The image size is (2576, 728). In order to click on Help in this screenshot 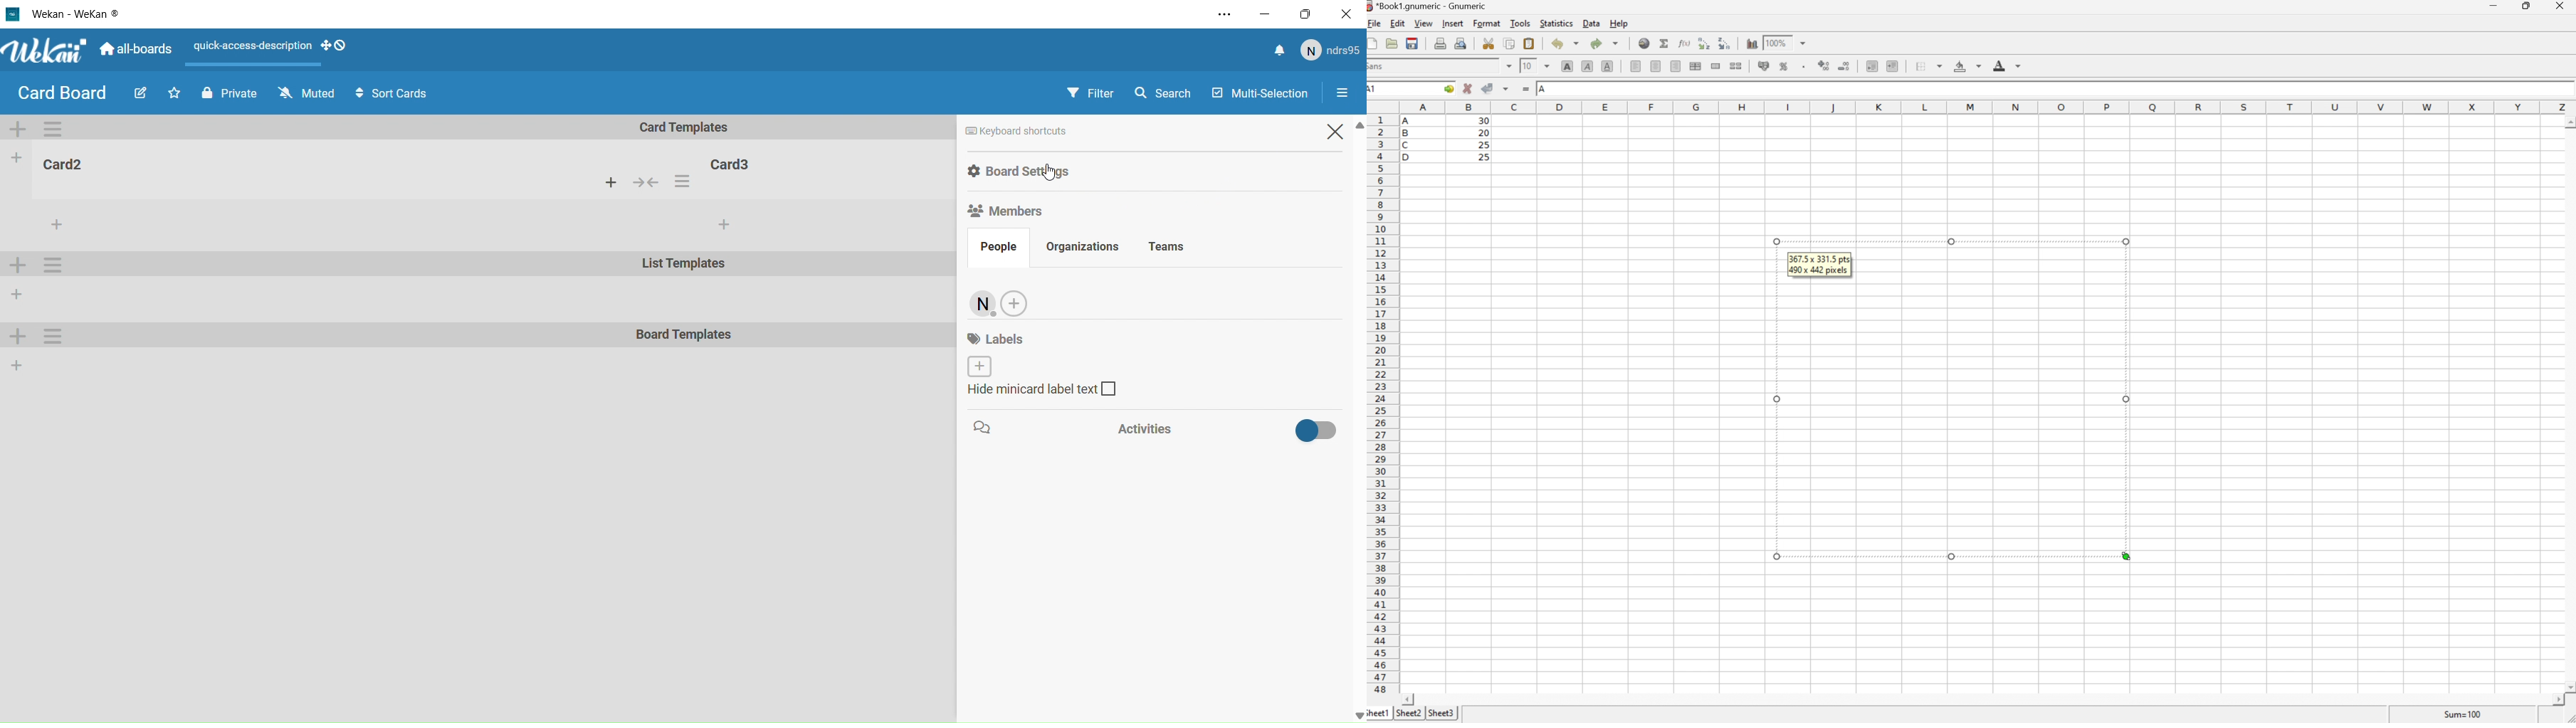, I will do `click(1619, 23)`.